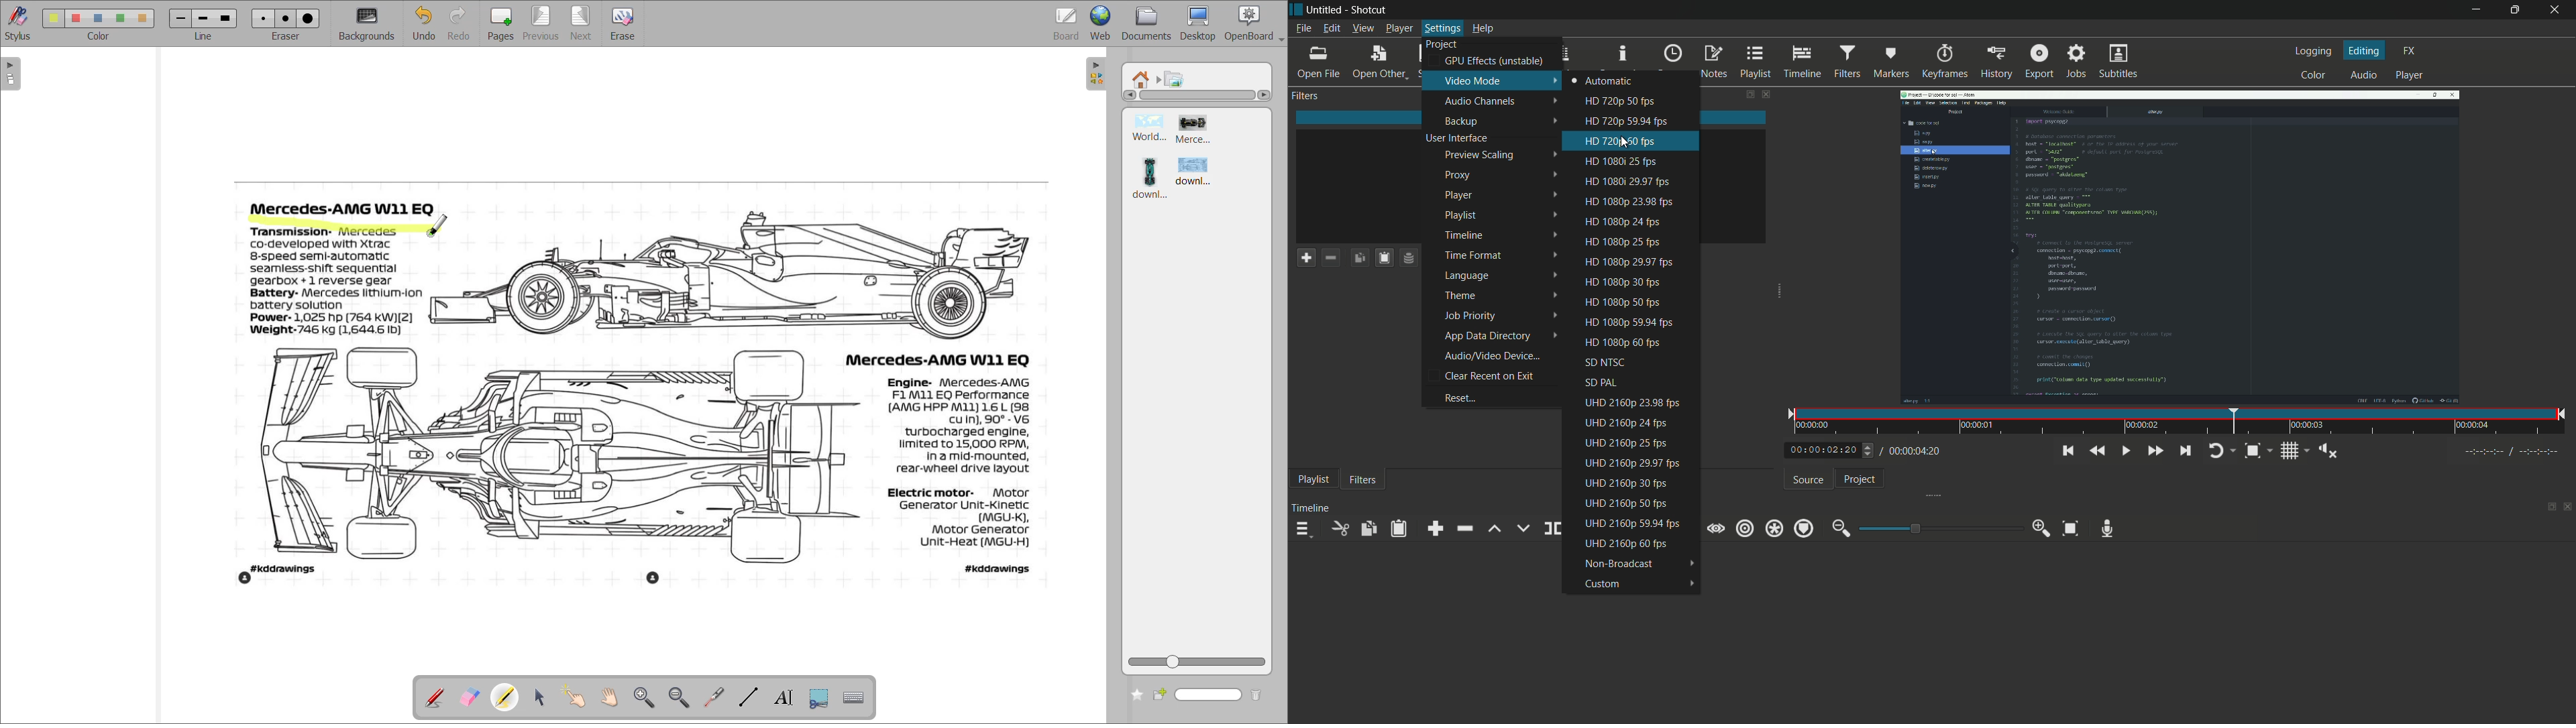 The width and height of the screenshot is (2576, 728). What do you see at coordinates (1194, 663) in the screenshot?
I see `zoom slider` at bounding box center [1194, 663].